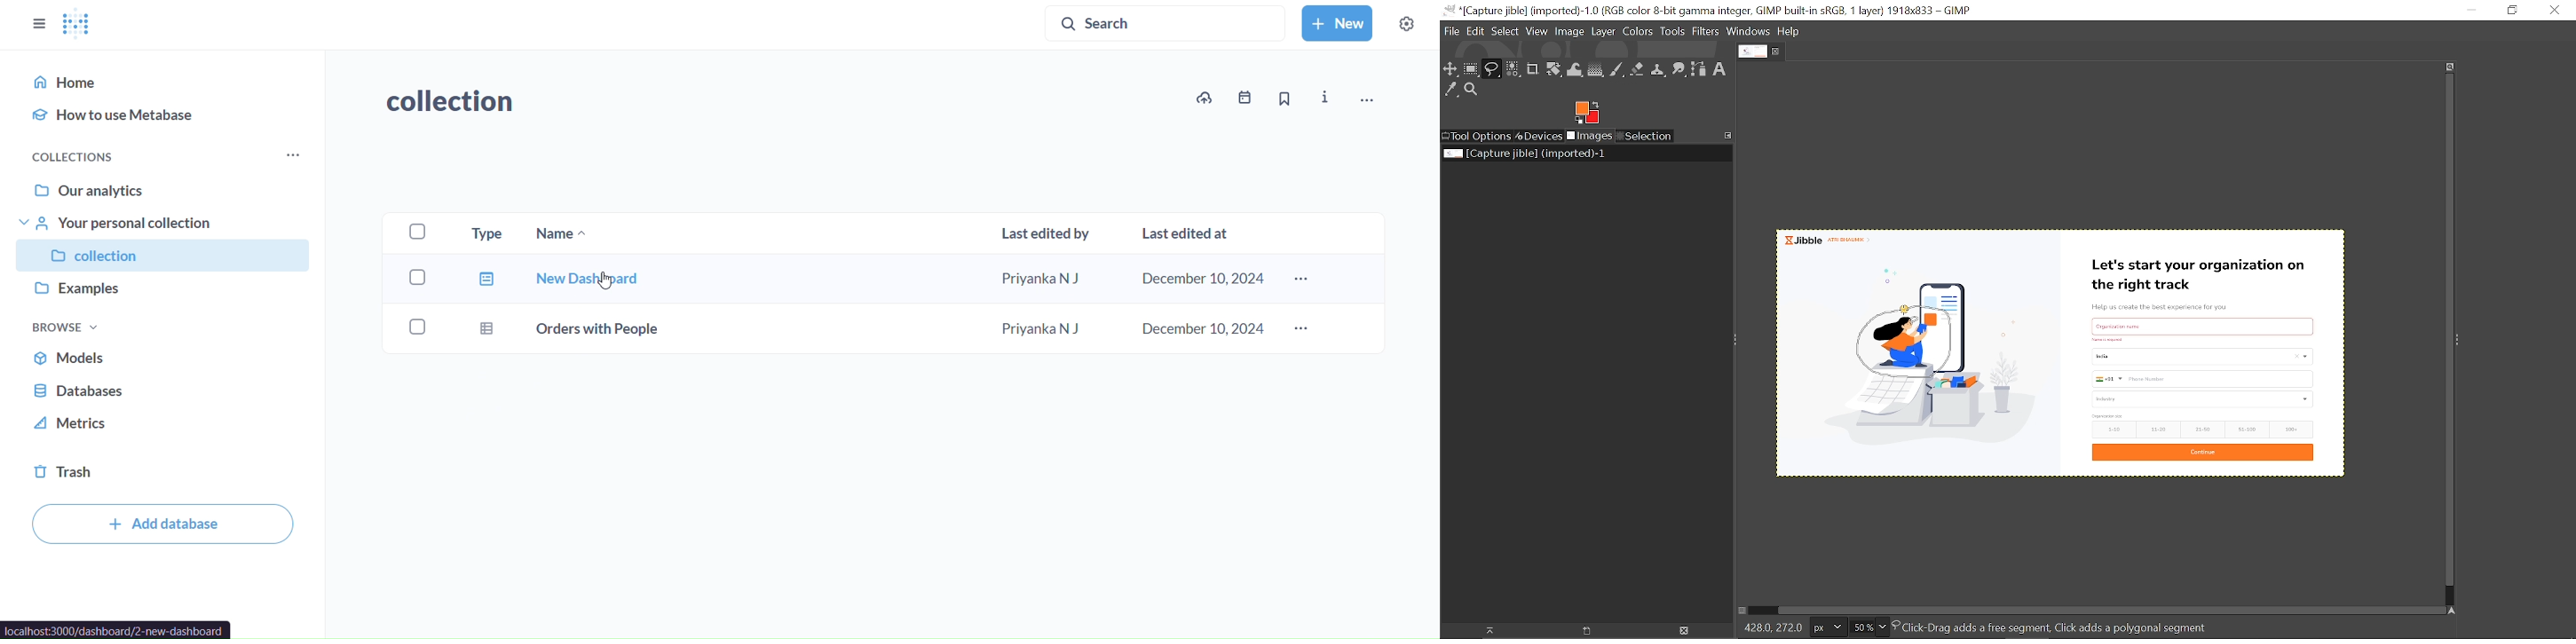 This screenshot has width=2576, height=644. What do you see at coordinates (1476, 137) in the screenshot?
I see `Tool options` at bounding box center [1476, 137].